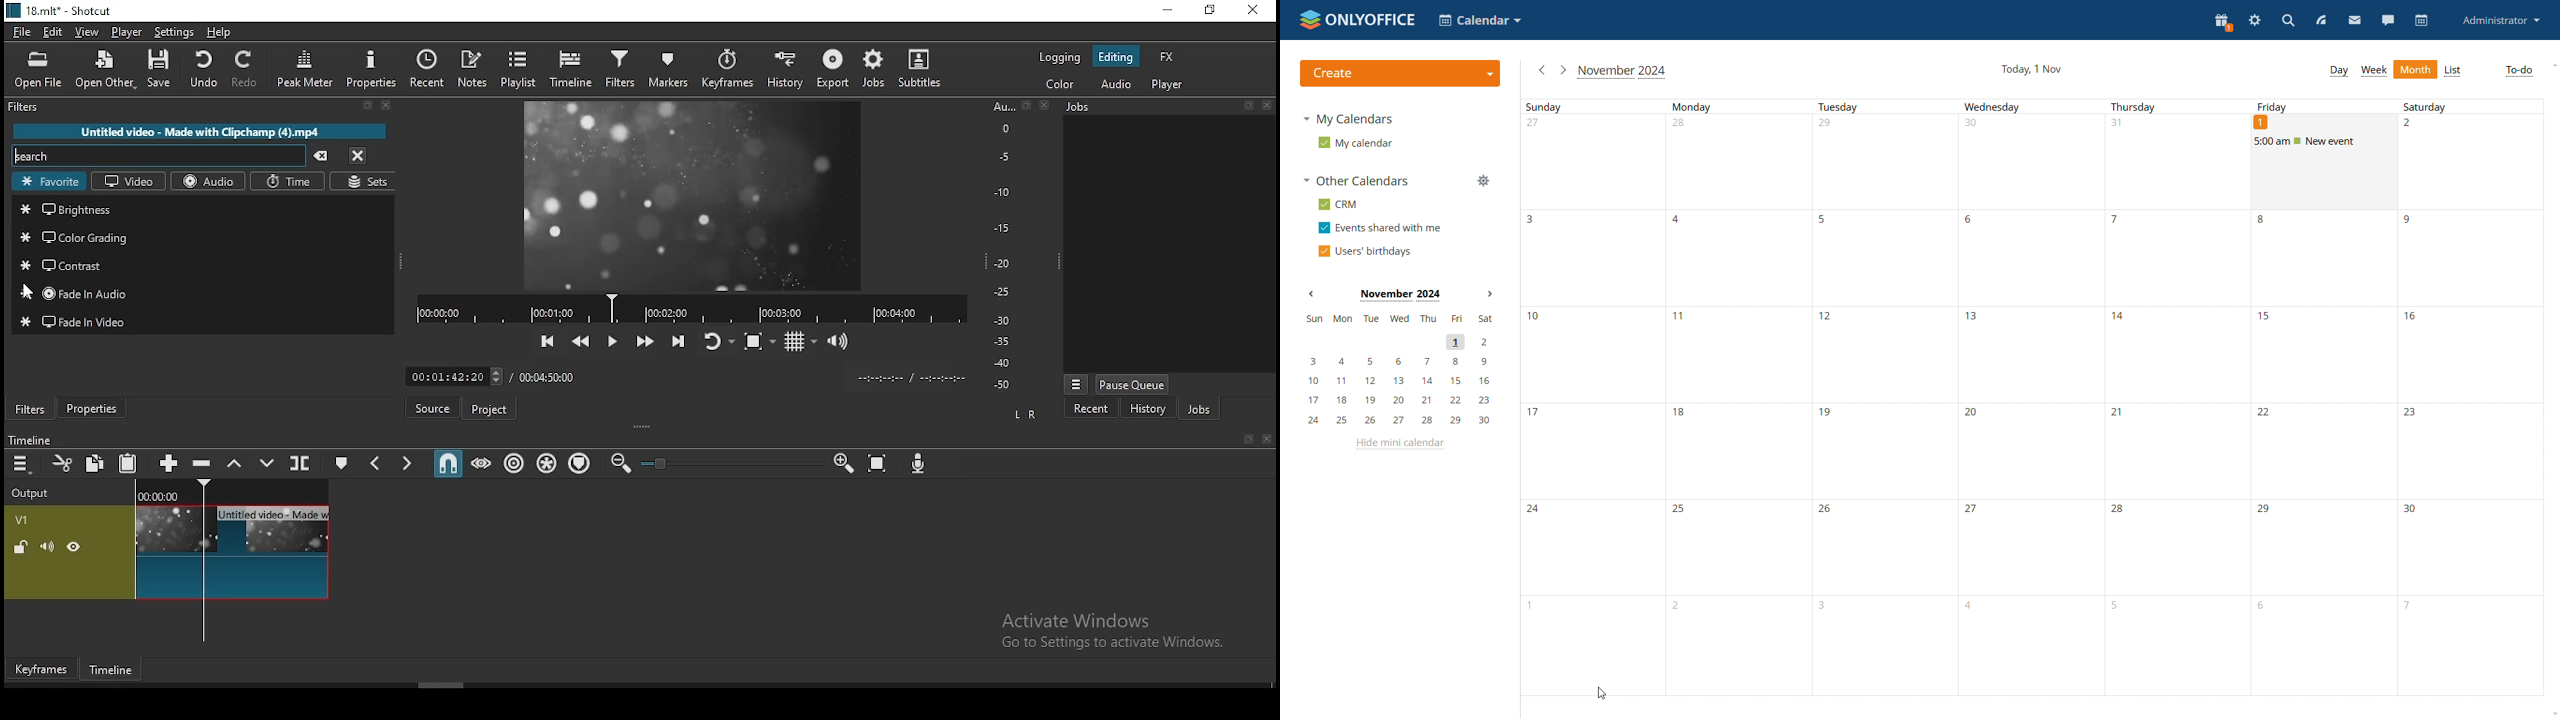 This screenshot has height=728, width=2576. I want to click on create/edit marker, so click(339, 462).